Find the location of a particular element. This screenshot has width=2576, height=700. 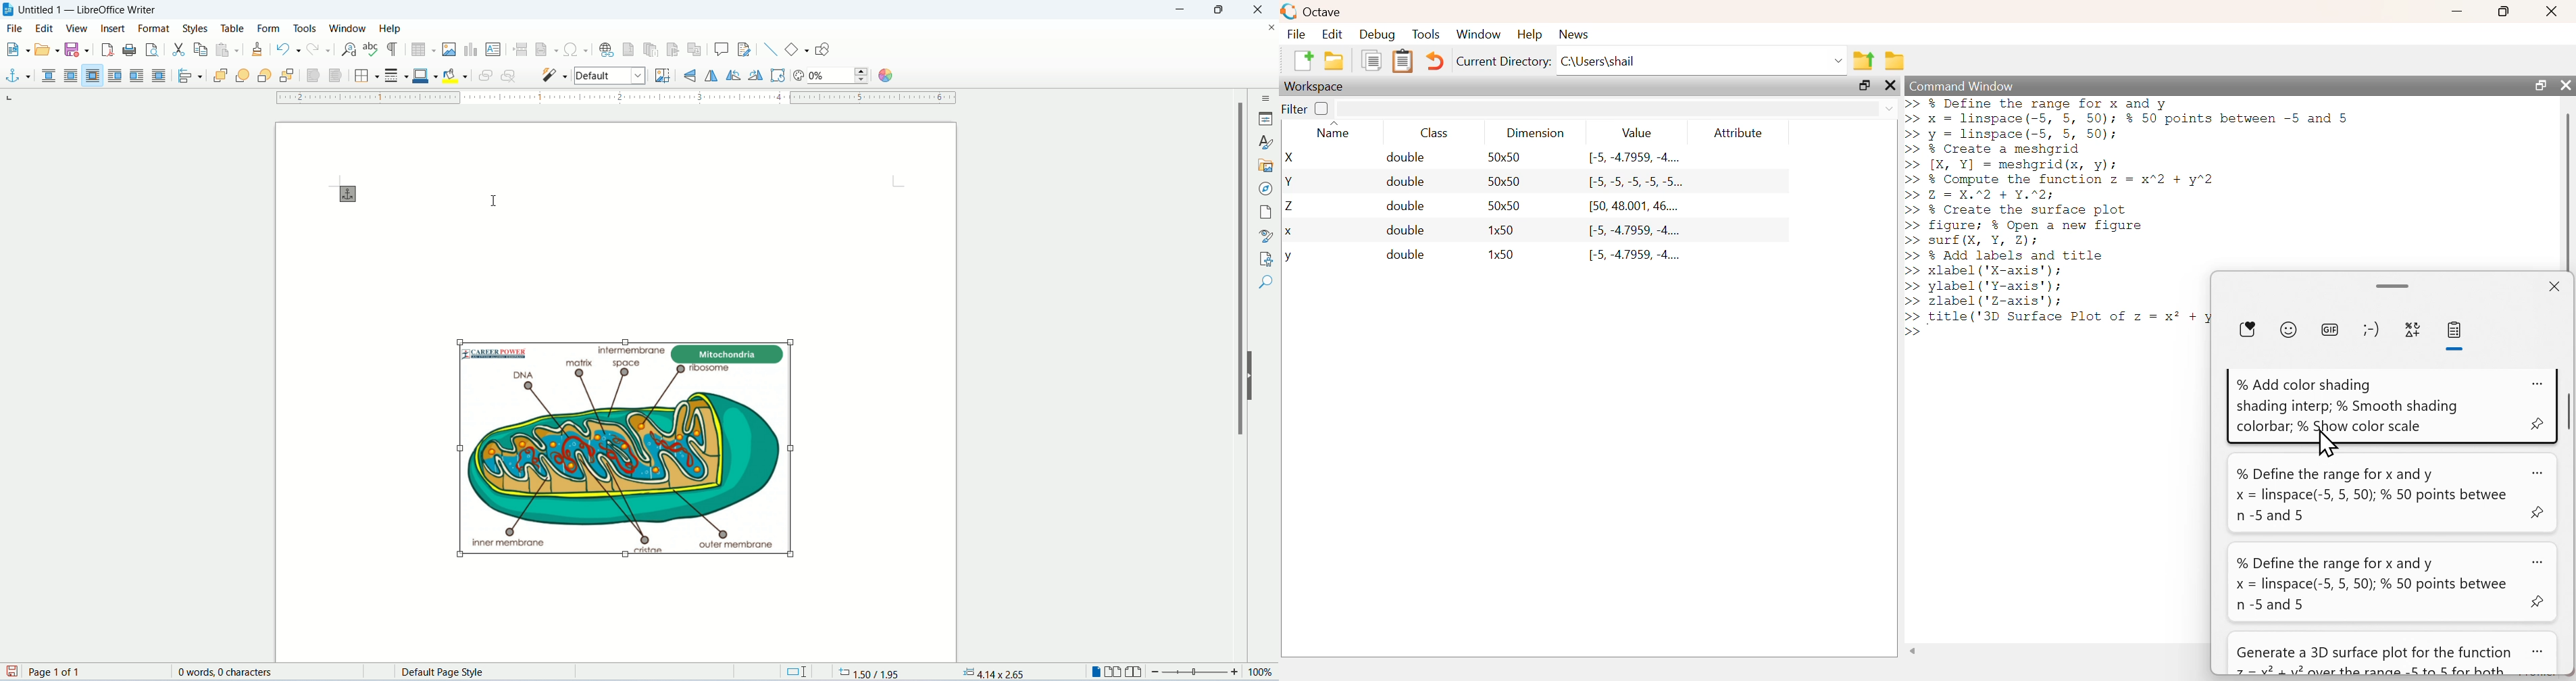

minimize is located at coordinates (2457, 11).